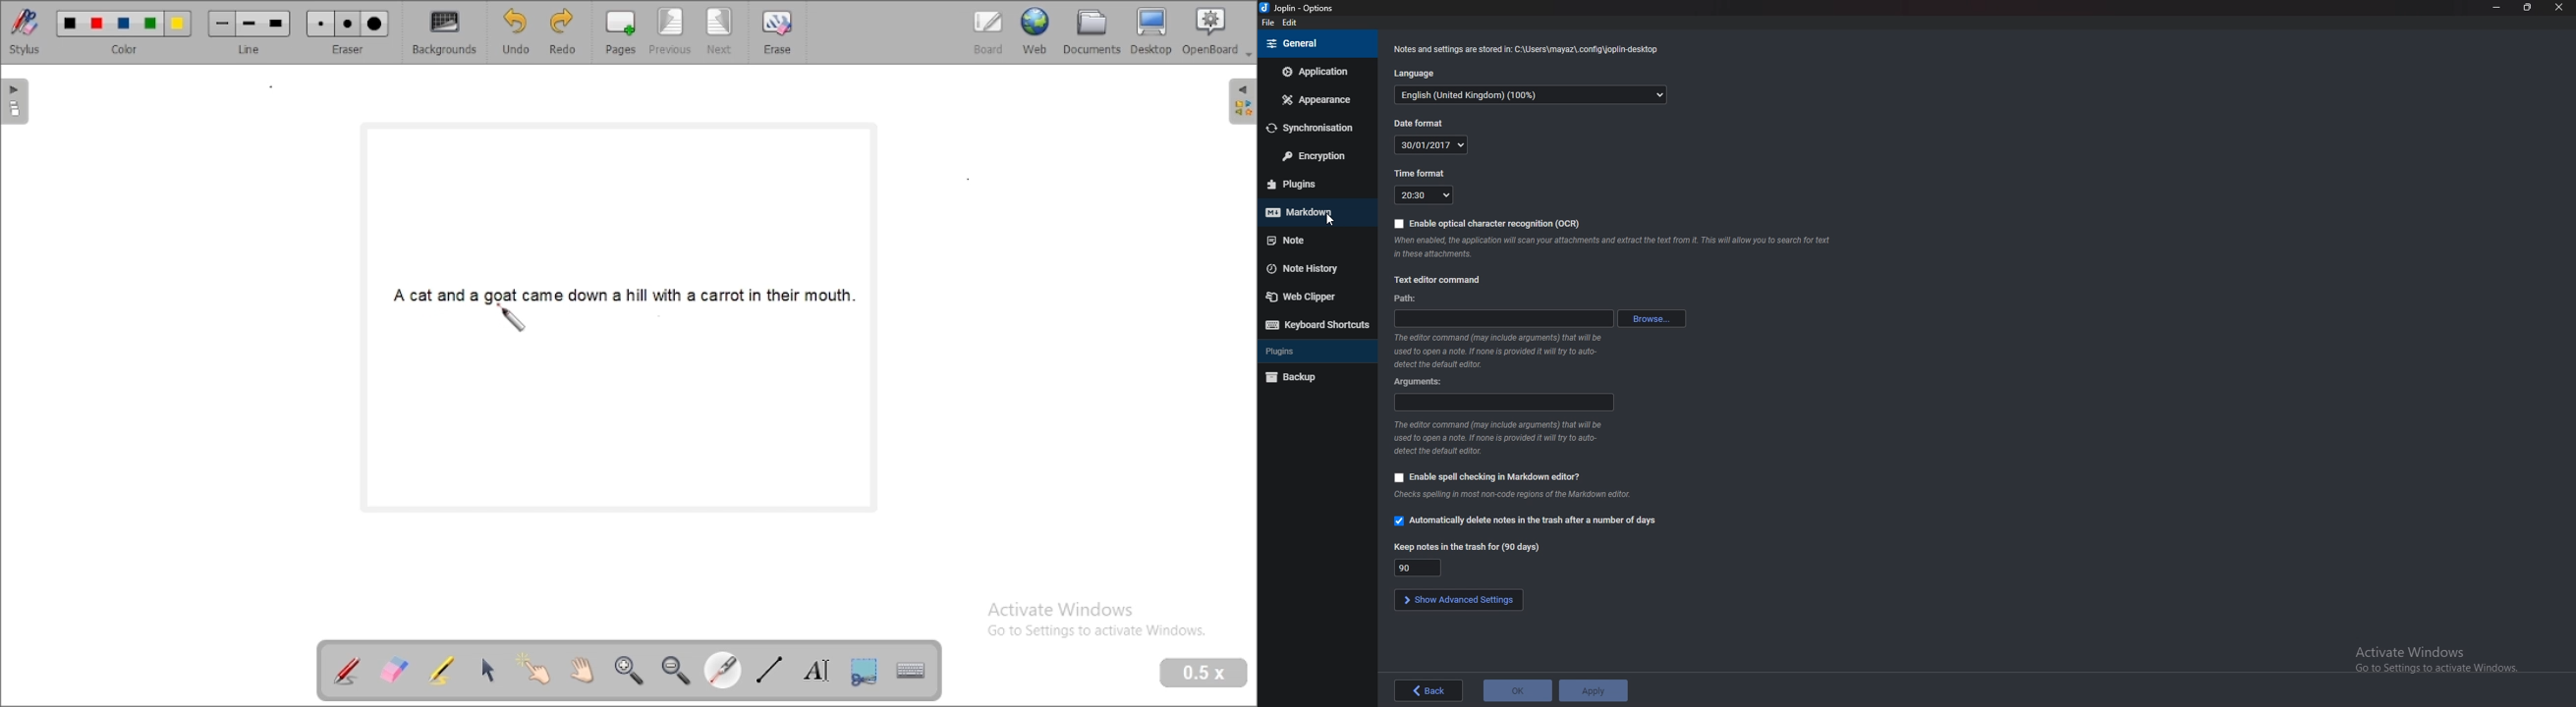 Image resolution: width=2576 pixels, height=728 pixels. Describe the element at coordinates (1433, 144) in the screenshot. I see `30/01/2017` at that location.